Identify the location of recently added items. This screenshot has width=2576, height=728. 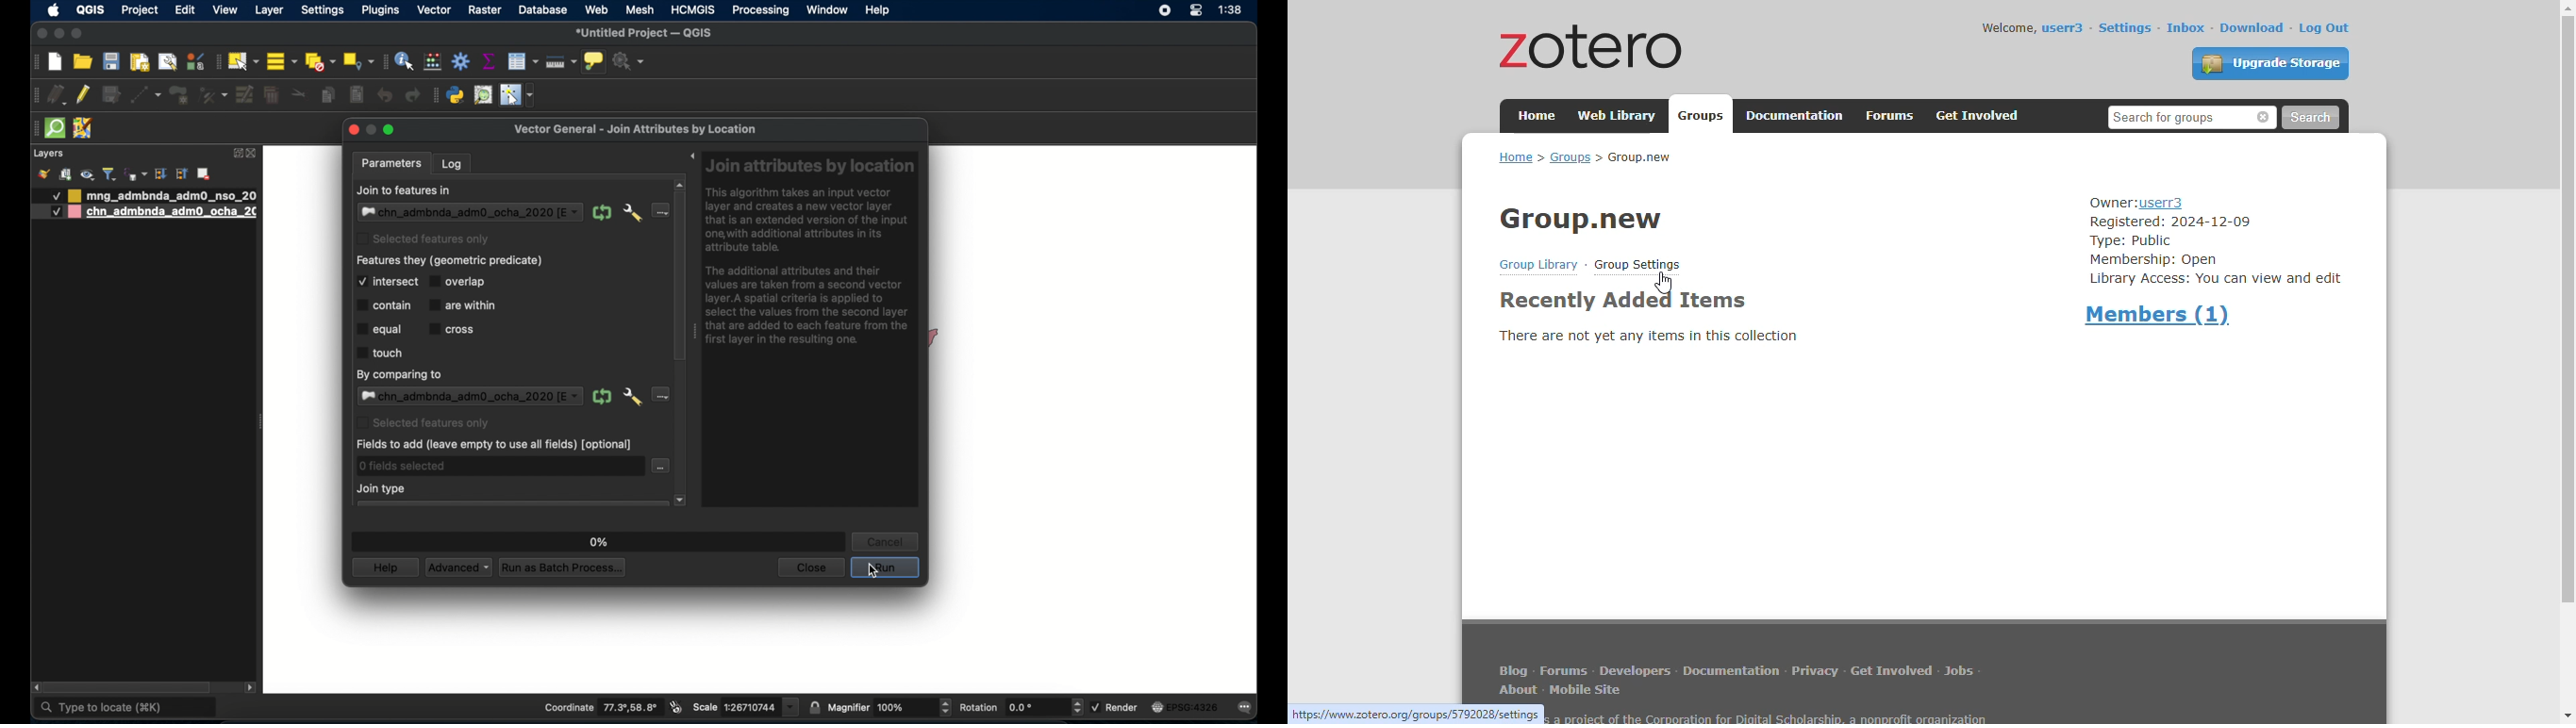
(1621, 301).